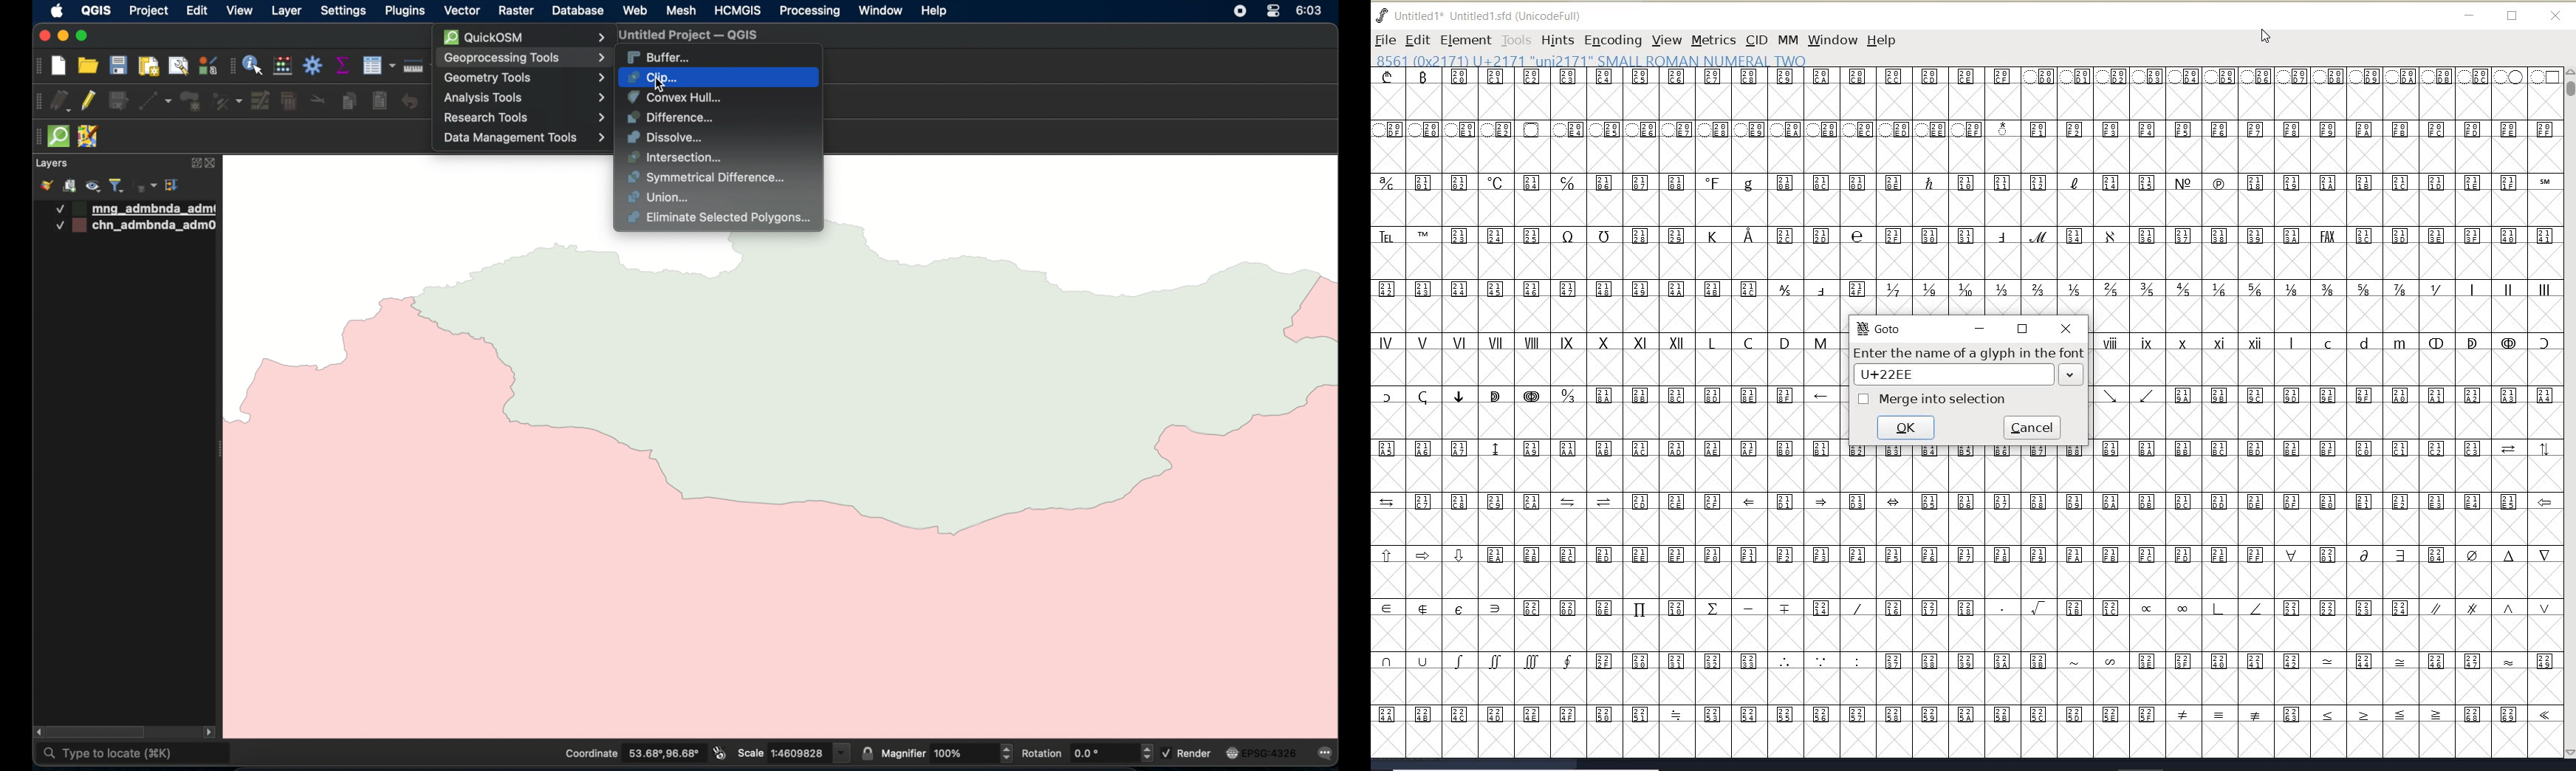  Describe the element at coordinates (119, 101) in the screenshot. I see `save edits` at that location.